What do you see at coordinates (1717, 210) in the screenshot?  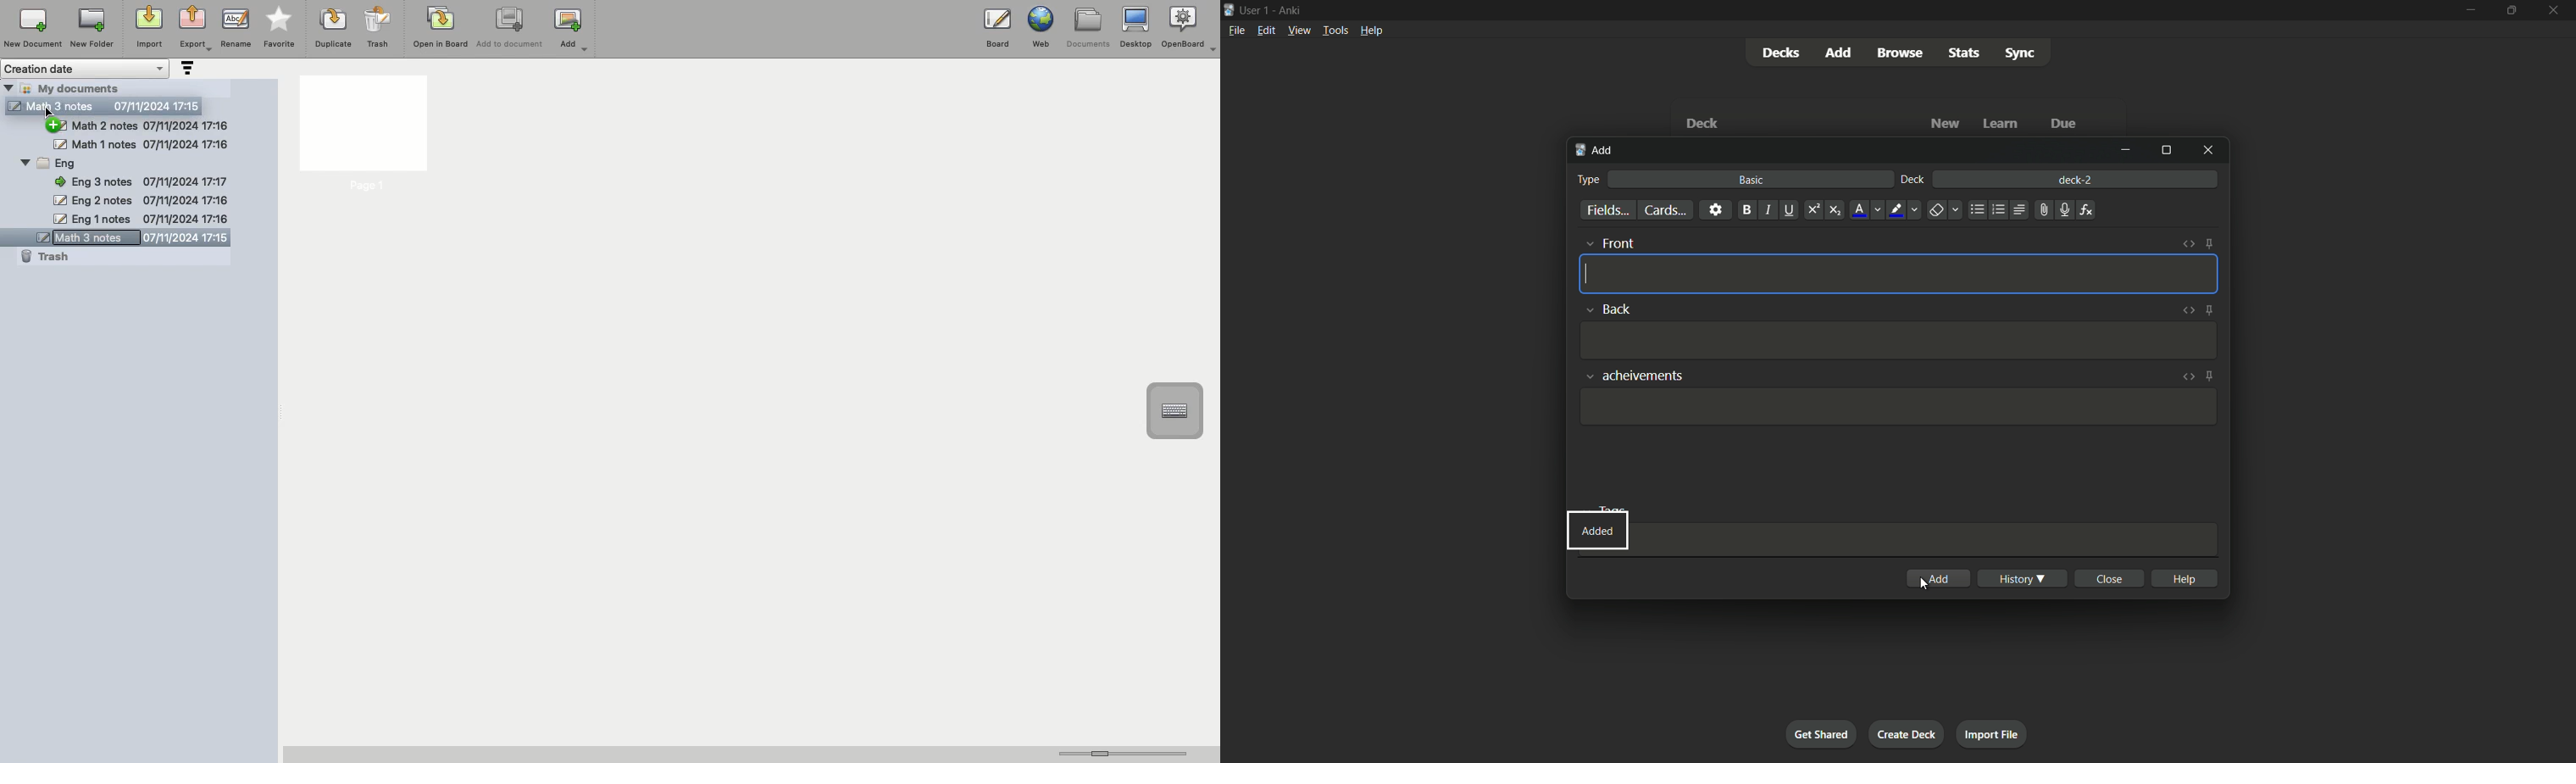 I see `settings` at bounding box center [1717, 210].